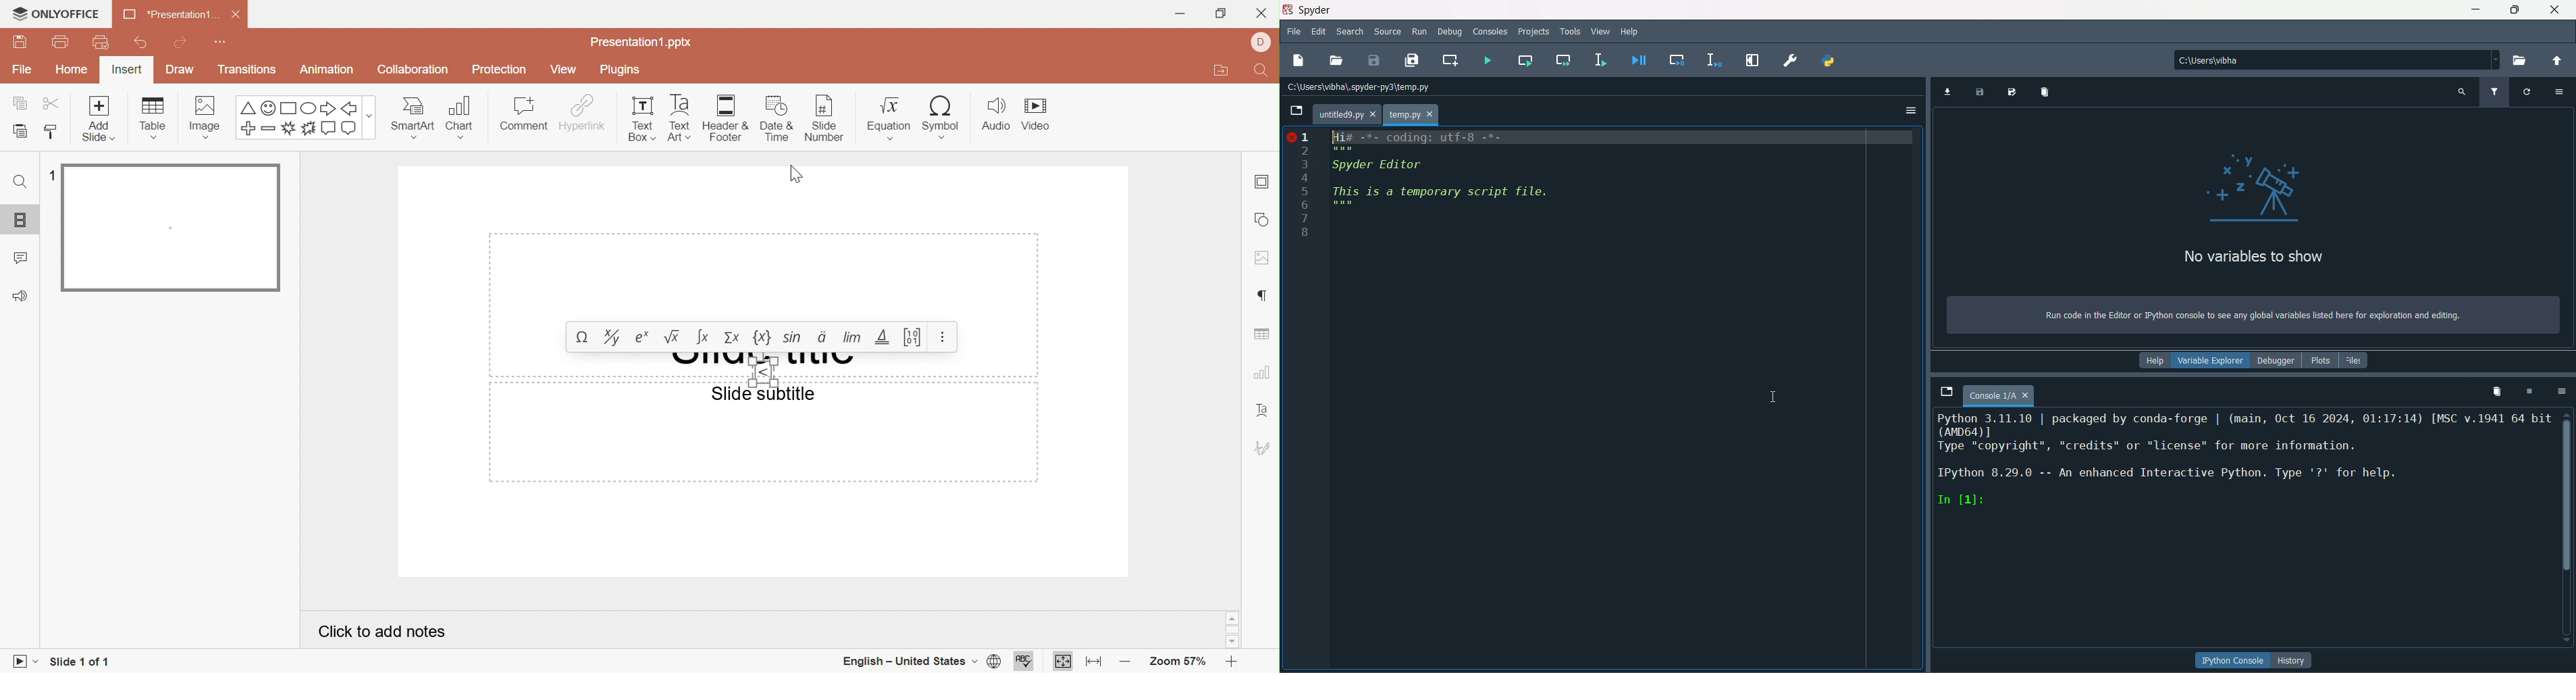  I want to click on Quick print, so click(103, 43).